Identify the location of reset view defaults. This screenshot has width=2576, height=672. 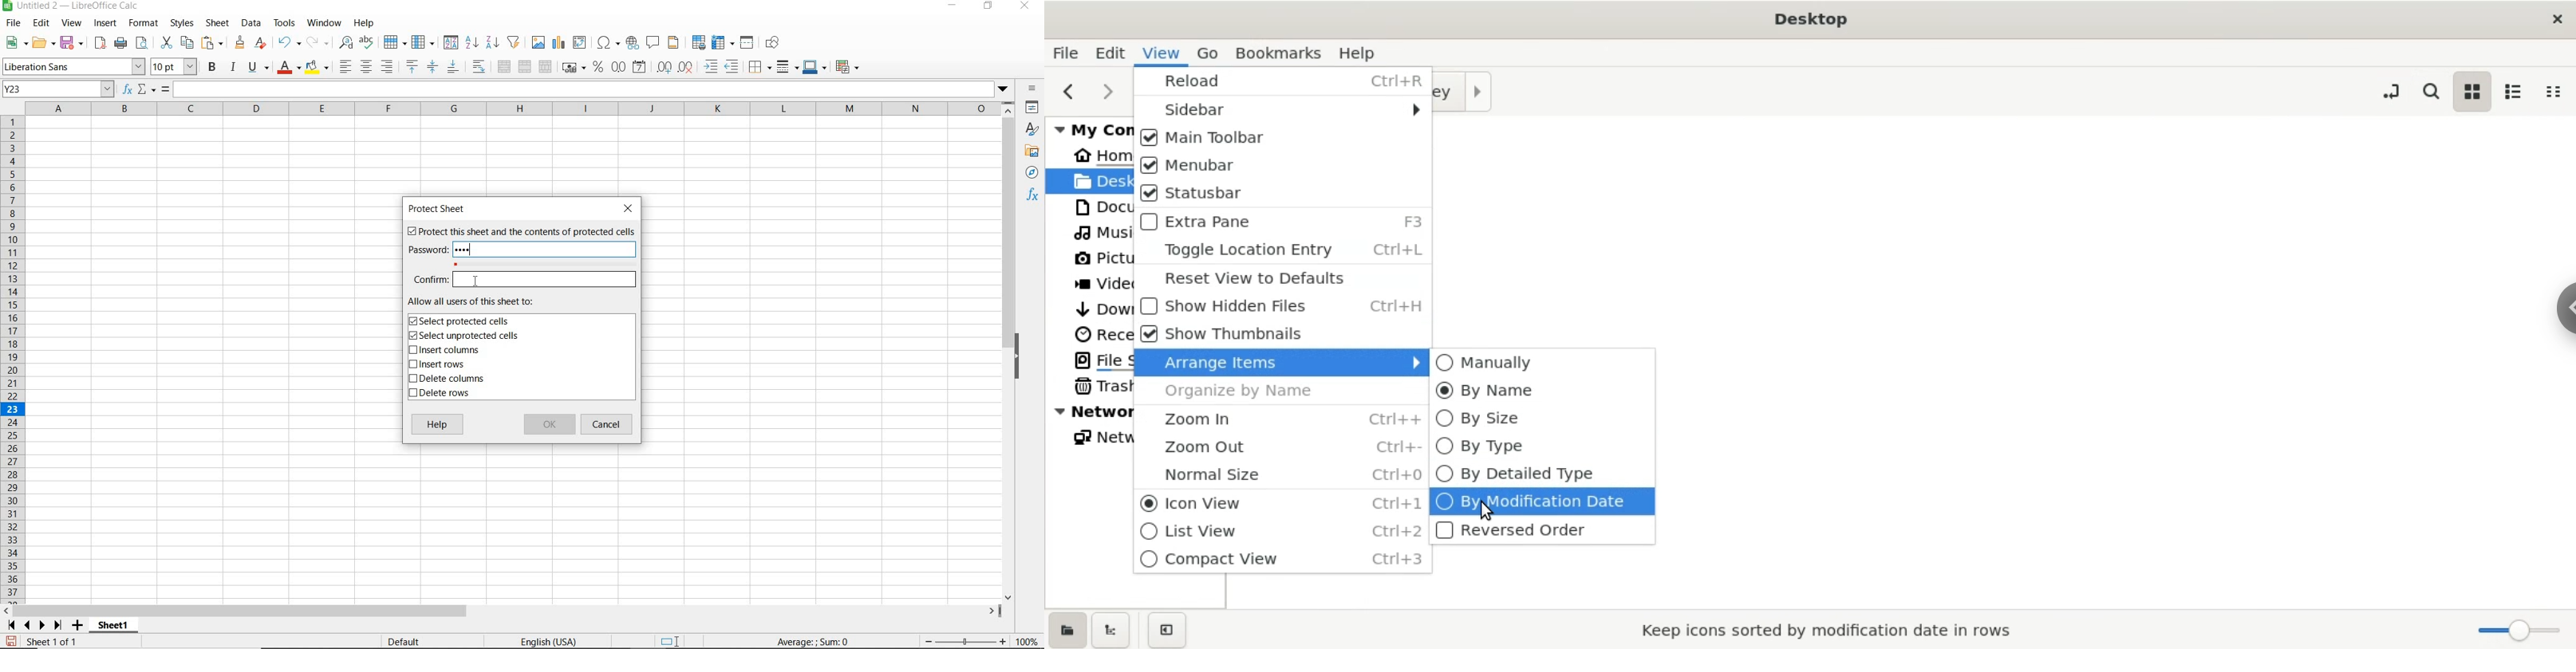
(1281, 278).